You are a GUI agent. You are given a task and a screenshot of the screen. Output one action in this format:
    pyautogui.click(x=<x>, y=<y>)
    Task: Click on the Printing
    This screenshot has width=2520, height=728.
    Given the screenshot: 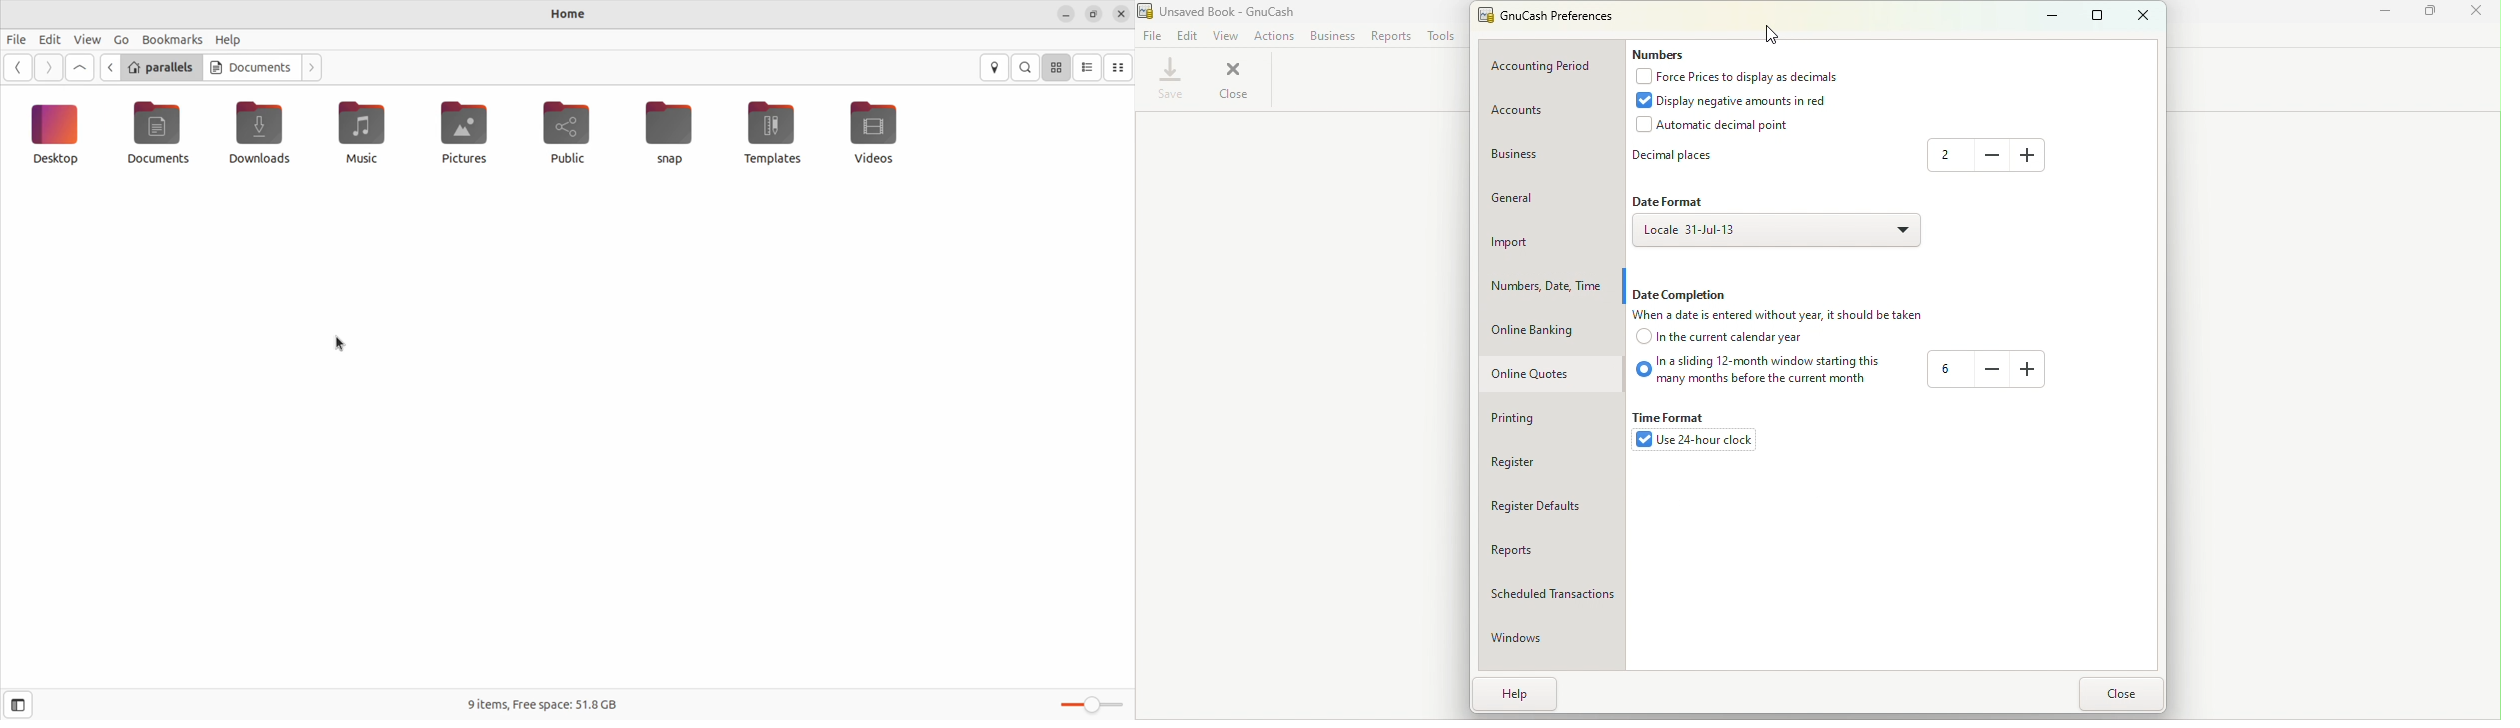 What is the action you would take?
    pyautogui.click(x=1540, y=418)
    